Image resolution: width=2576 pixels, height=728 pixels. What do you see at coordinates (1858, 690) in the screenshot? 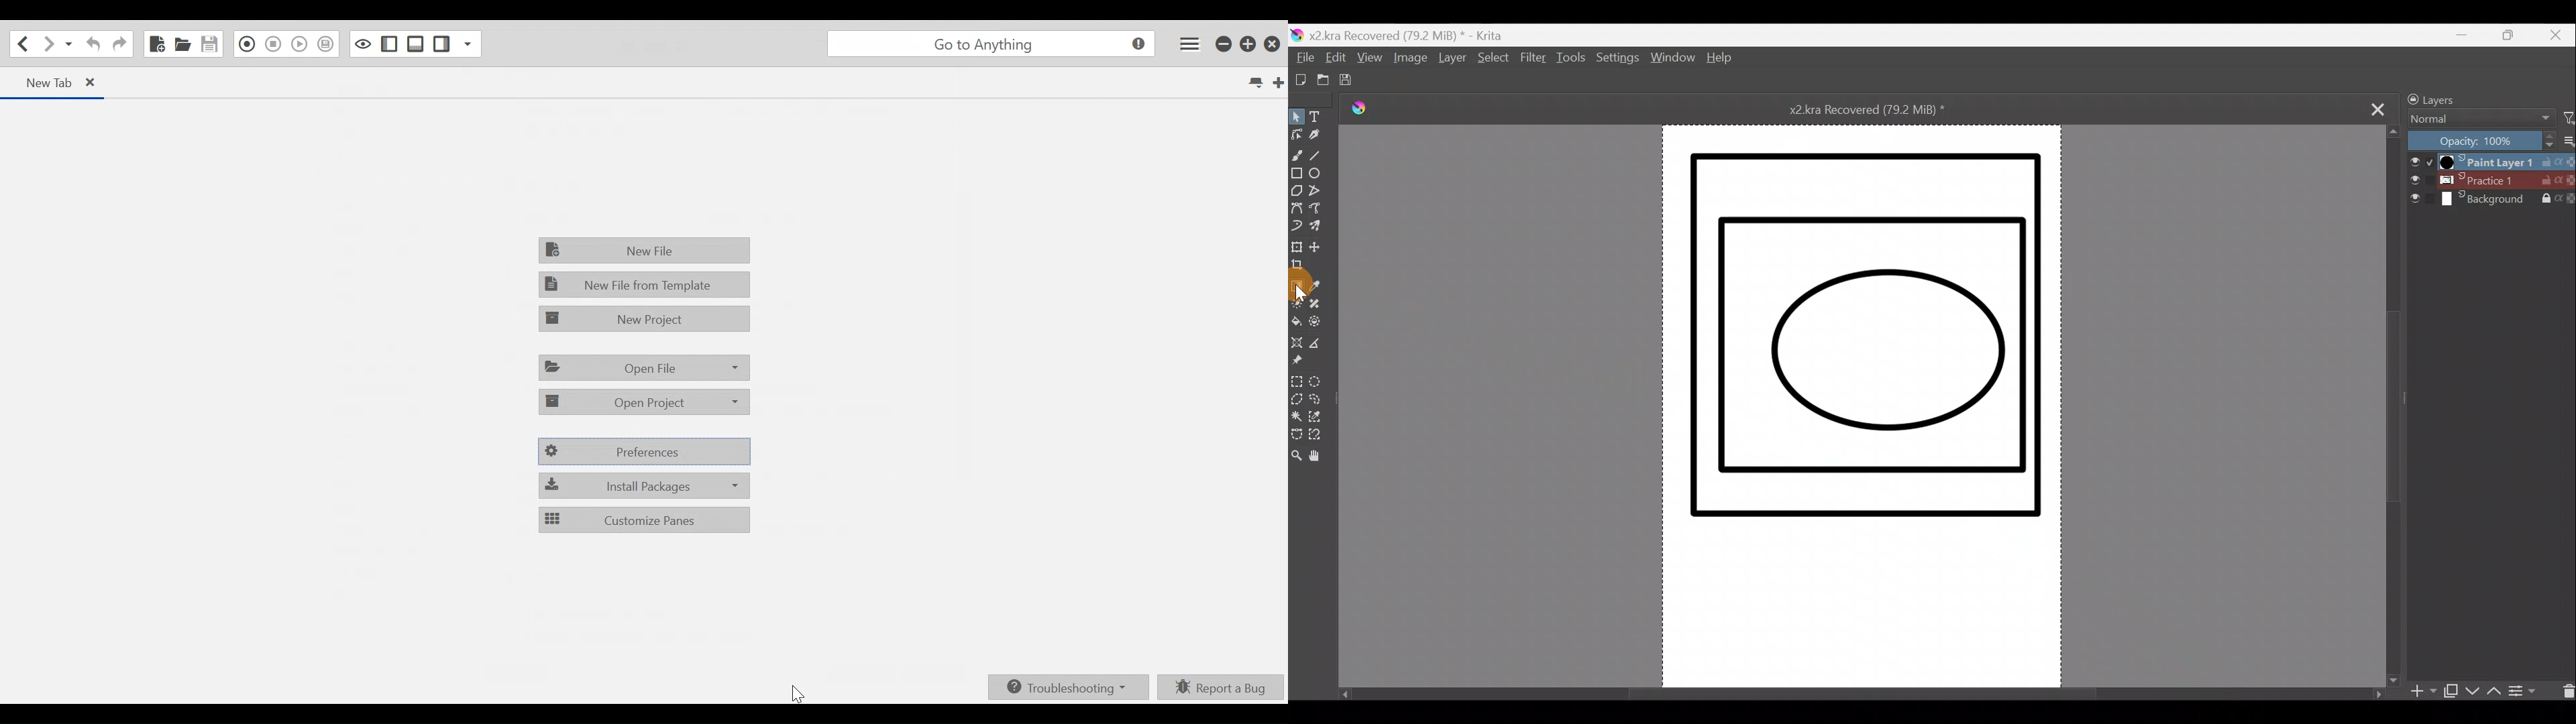
I see `Scroll bar` at bounding box center [1858, 690].